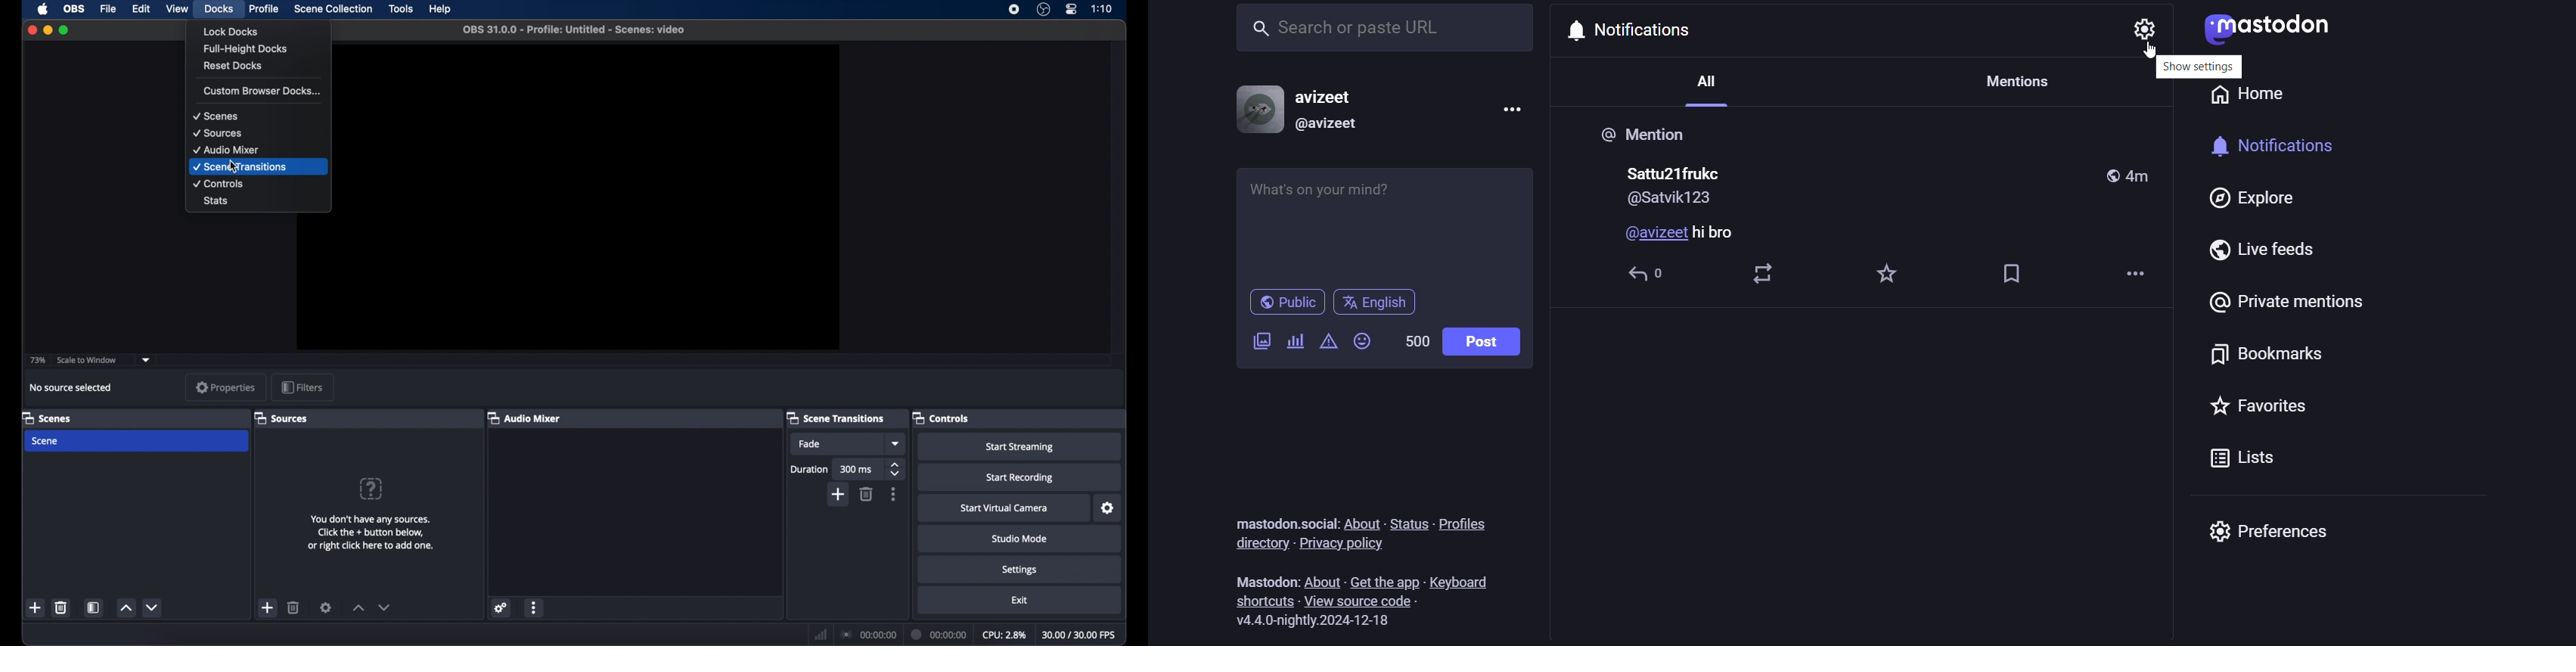  I want to click on Emojis, so click(1361, 340).